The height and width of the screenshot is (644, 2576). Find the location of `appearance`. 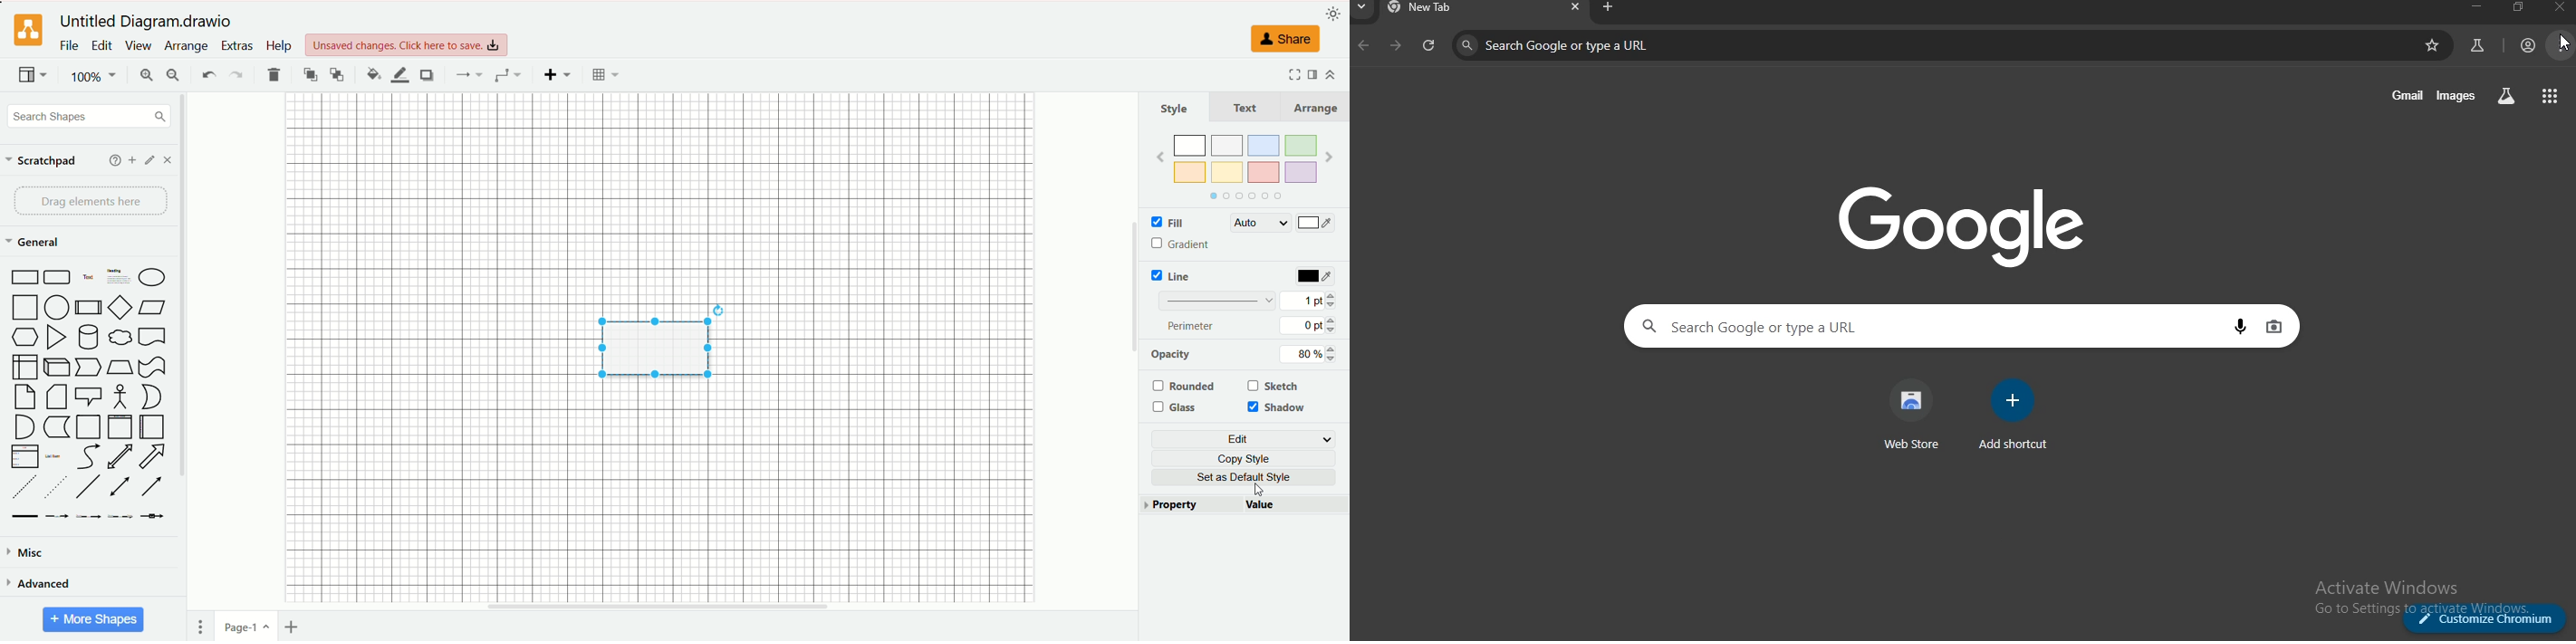

appearance is located at coordinates (1334, 12).